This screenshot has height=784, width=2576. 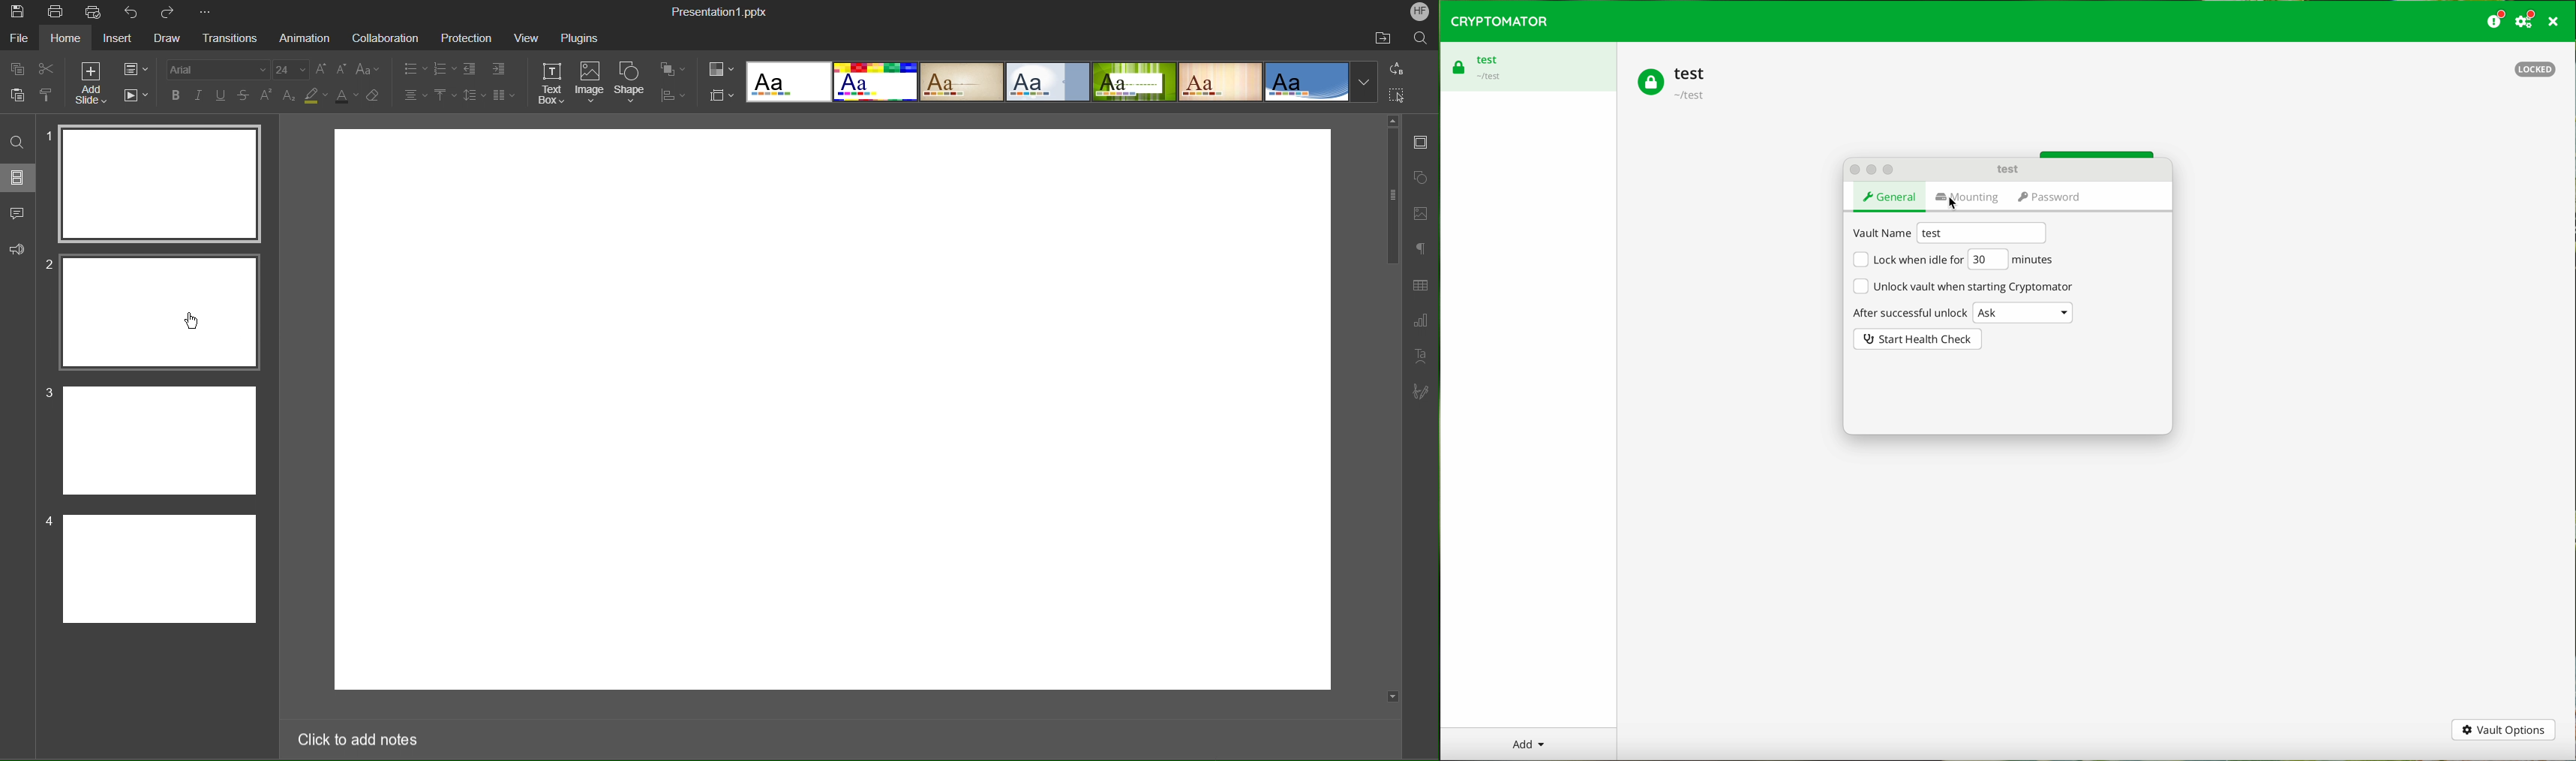 What do you see at coordinates (629, 83) in the screenshot?
I see `Shape` at bounding box center [629, 83].